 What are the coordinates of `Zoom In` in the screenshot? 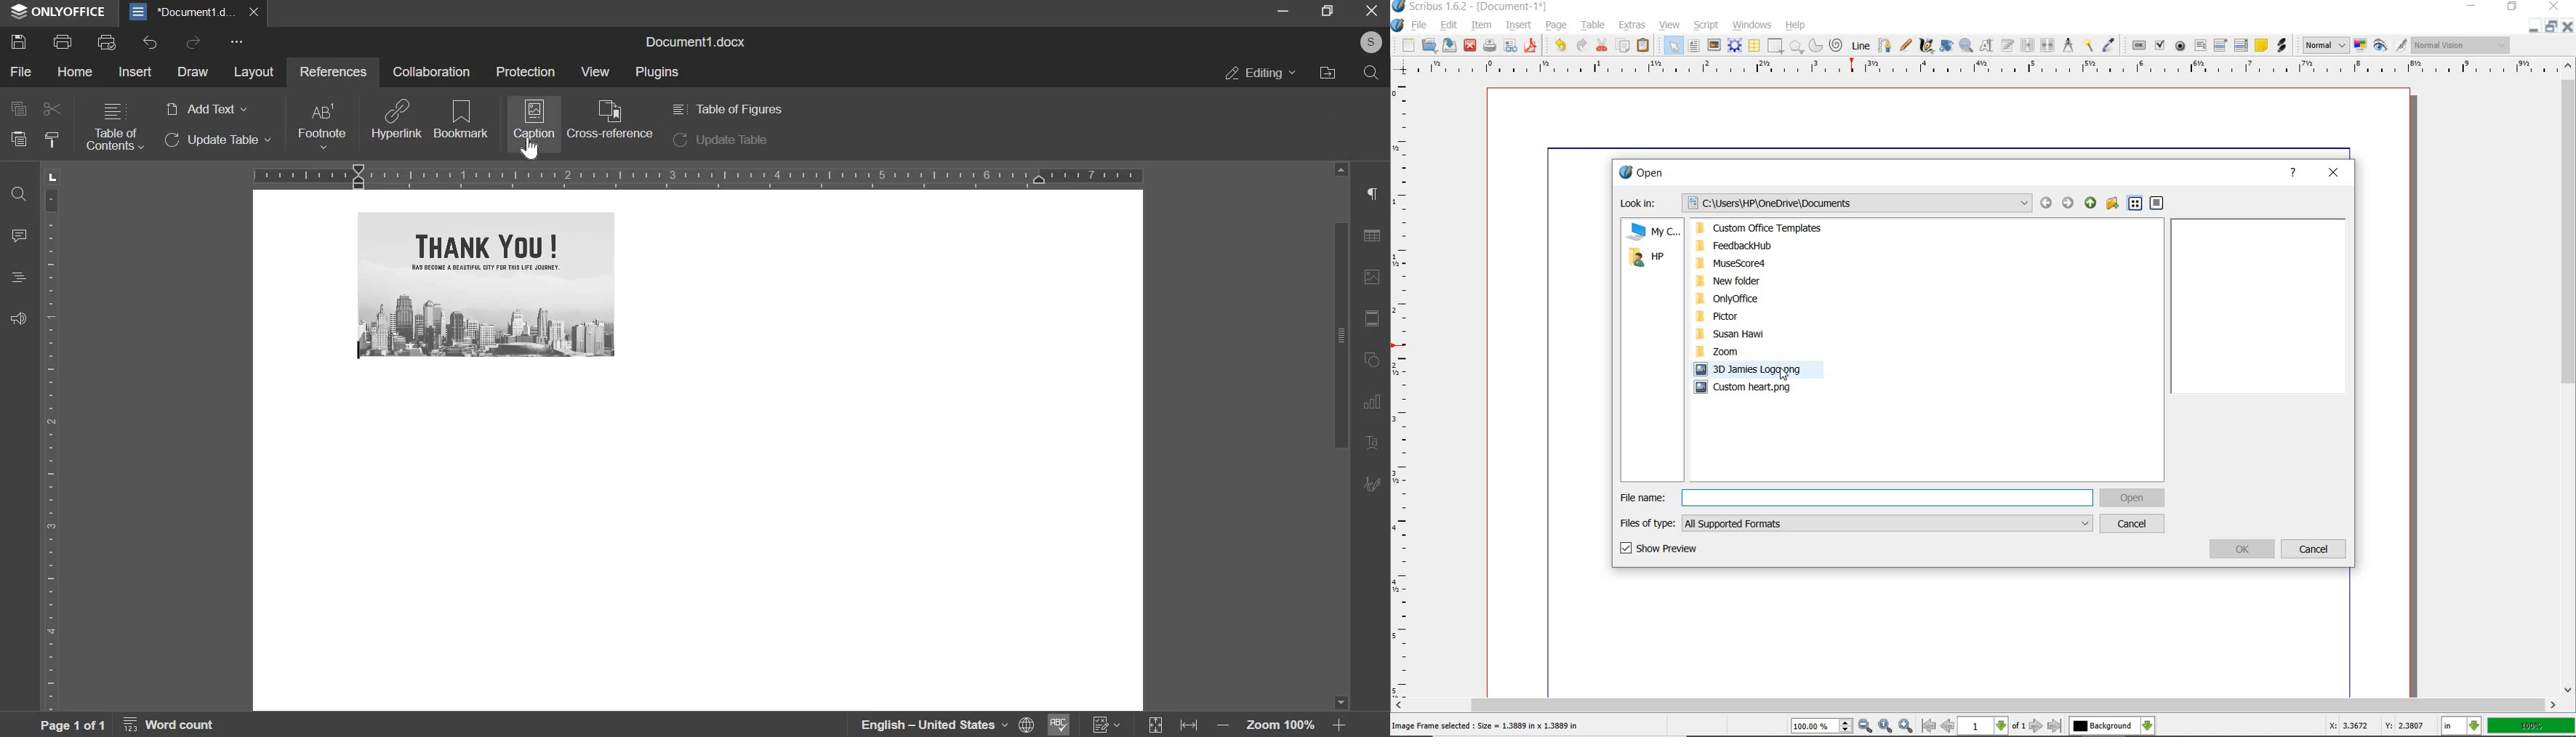 It's located at (1906, 726).